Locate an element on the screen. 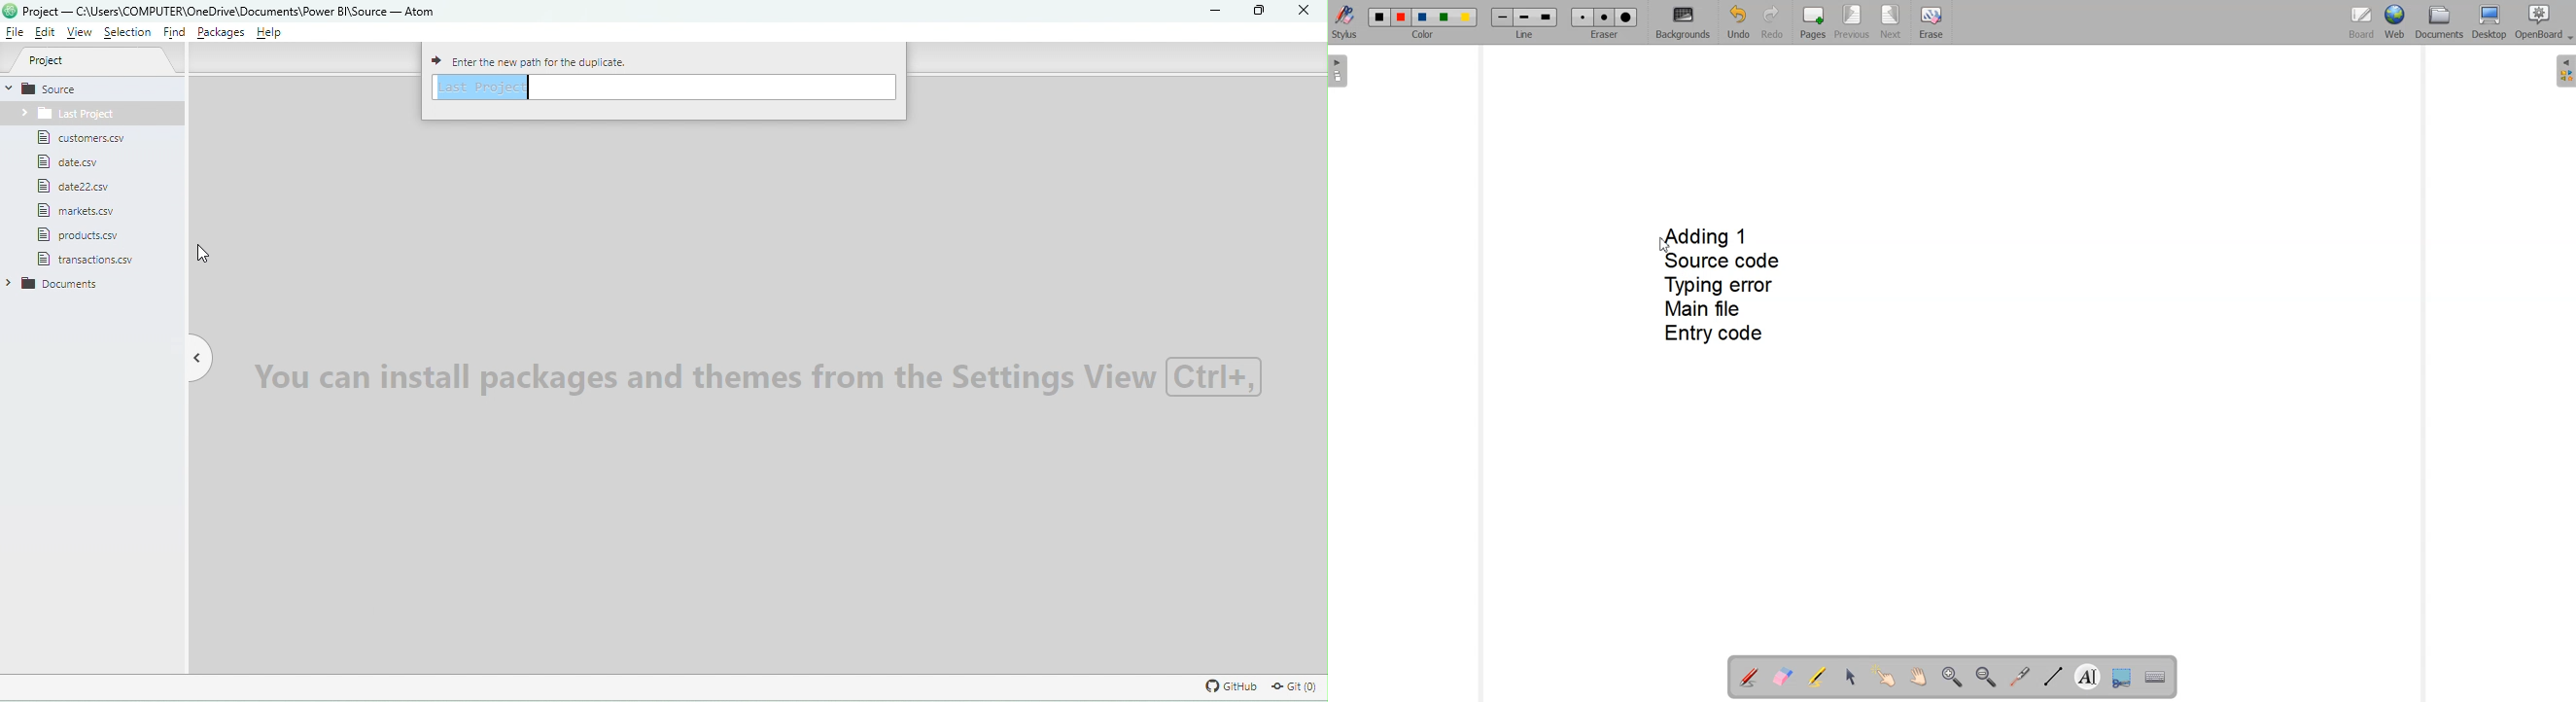 Image resolution: width=2576 pixels, height=728 pixels.  is located at coordinates (14, 32).